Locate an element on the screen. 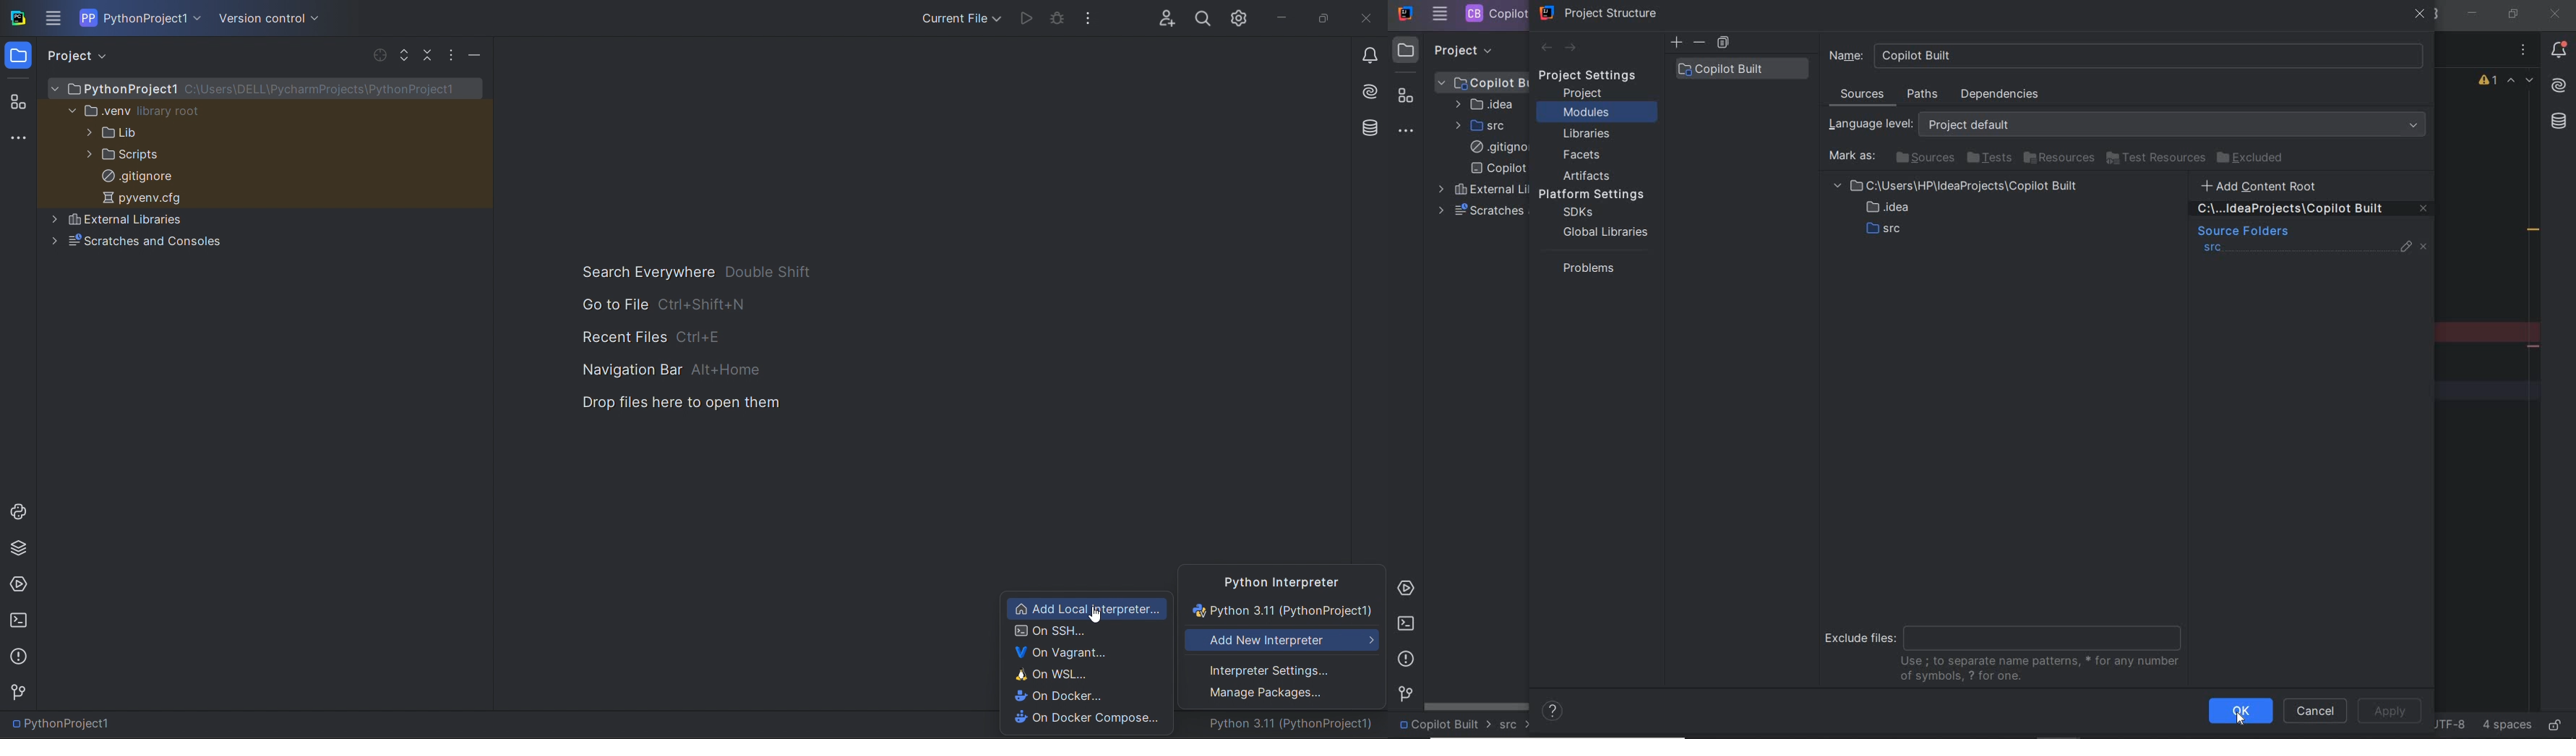 This screenshot has height=756, width=2576. docker is located at coordinates (1084, 696).